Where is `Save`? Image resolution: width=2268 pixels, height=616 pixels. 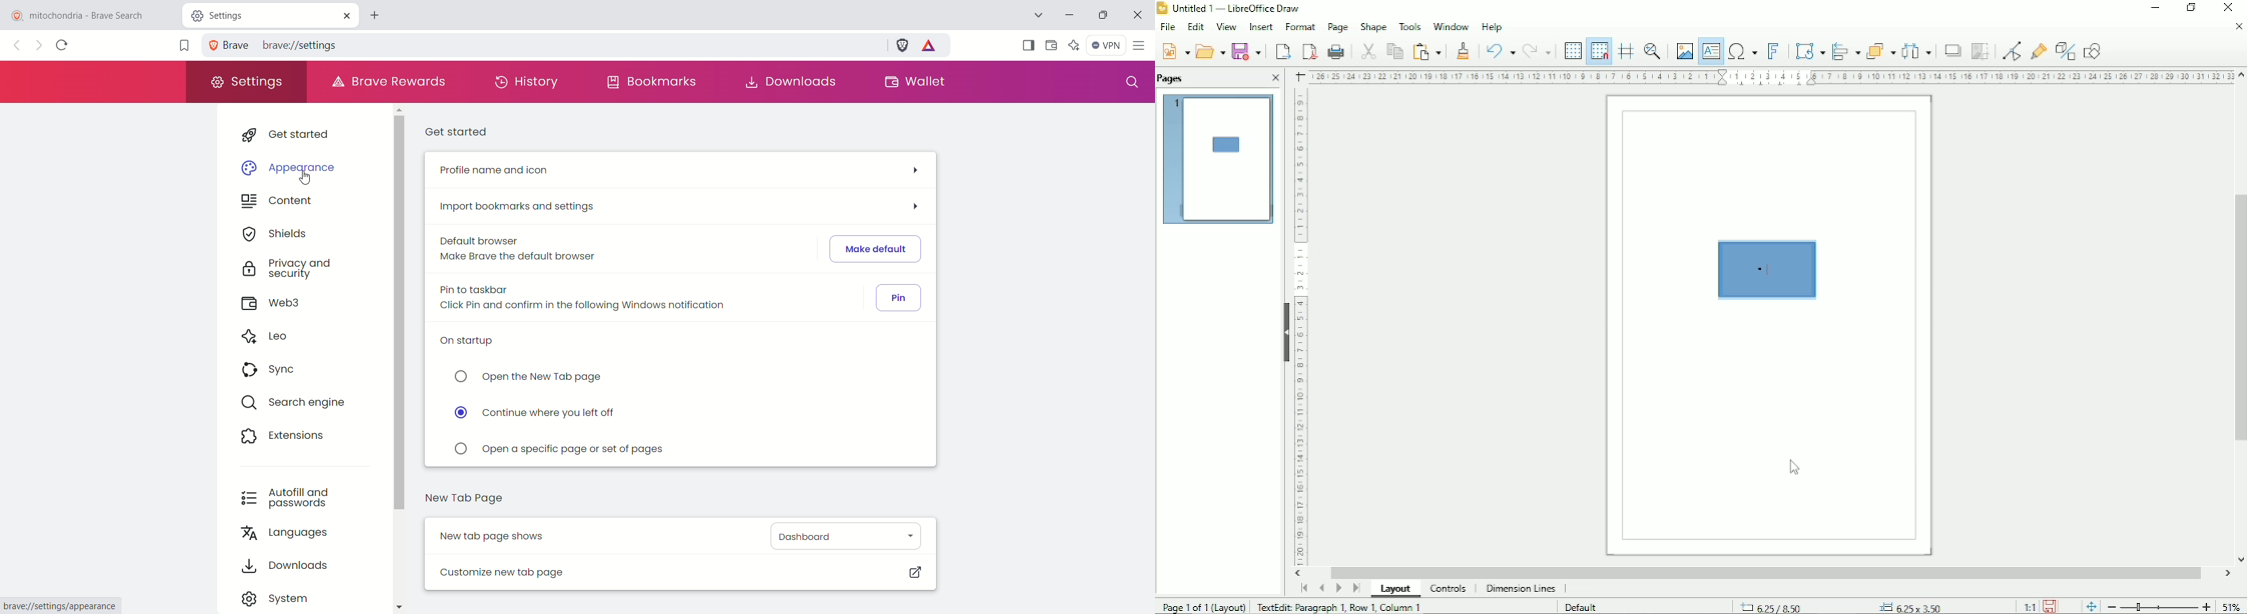
Save is located at coordinates (1247, 51).